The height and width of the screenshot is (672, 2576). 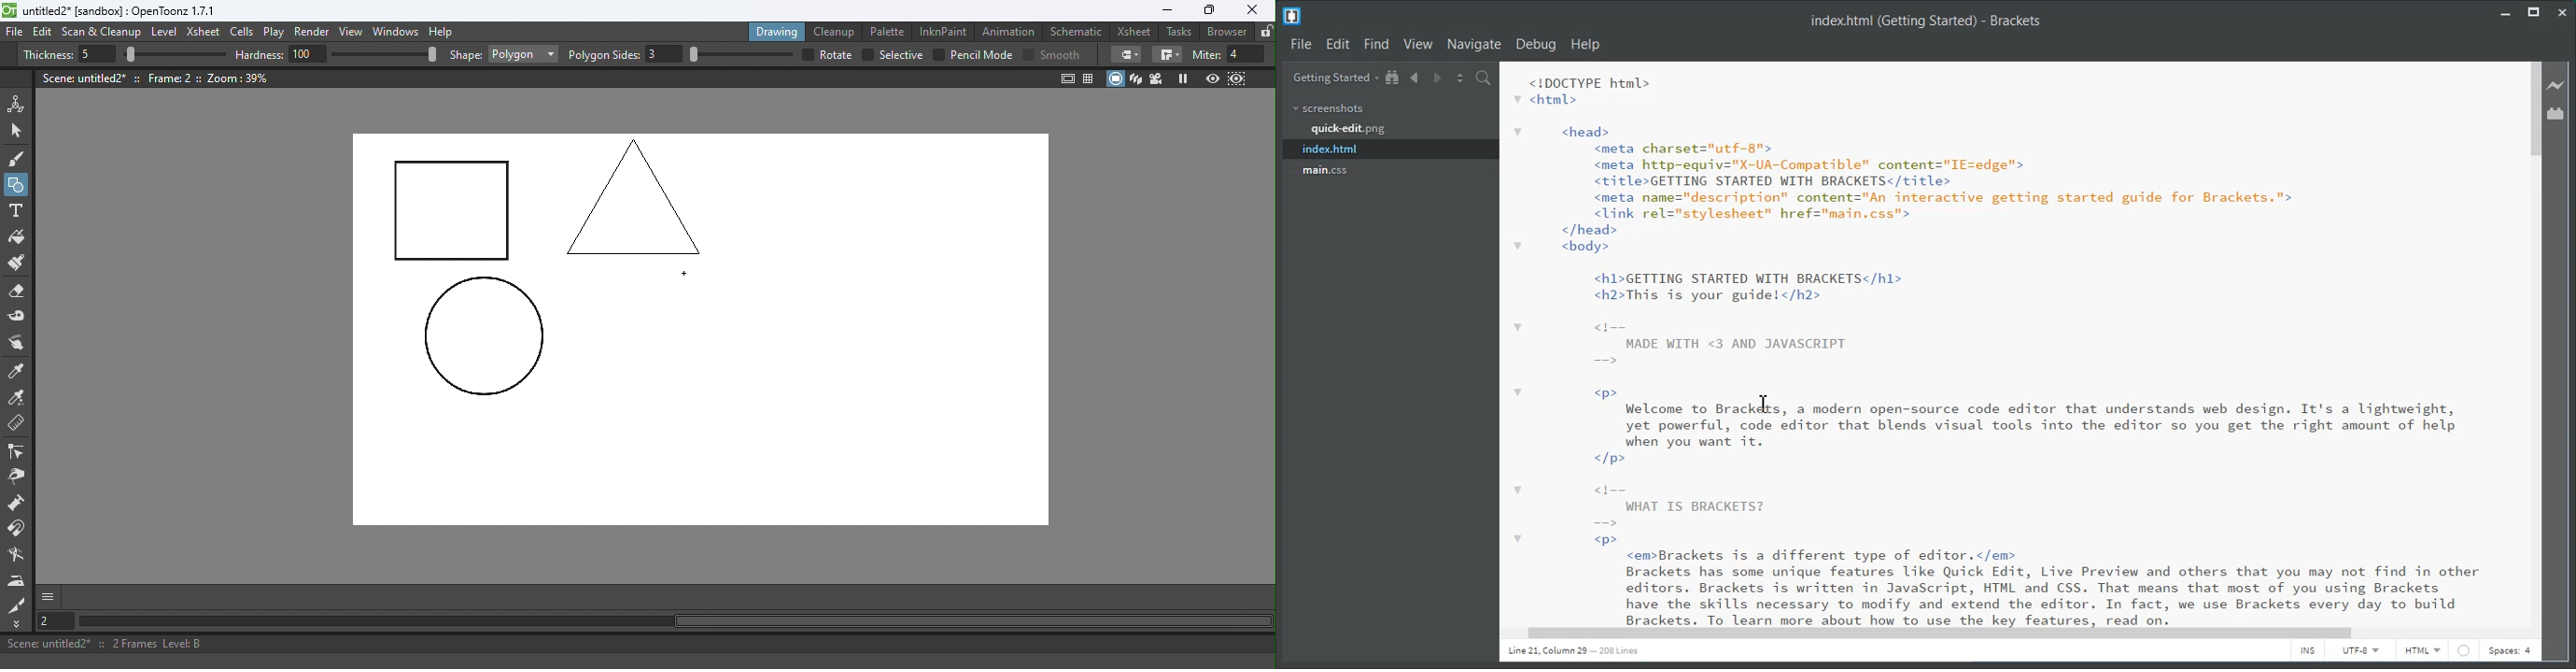 What do you see at coordinates (1301, 44) in the screenshot?
I see `File` at bounding box center [1301, 44].